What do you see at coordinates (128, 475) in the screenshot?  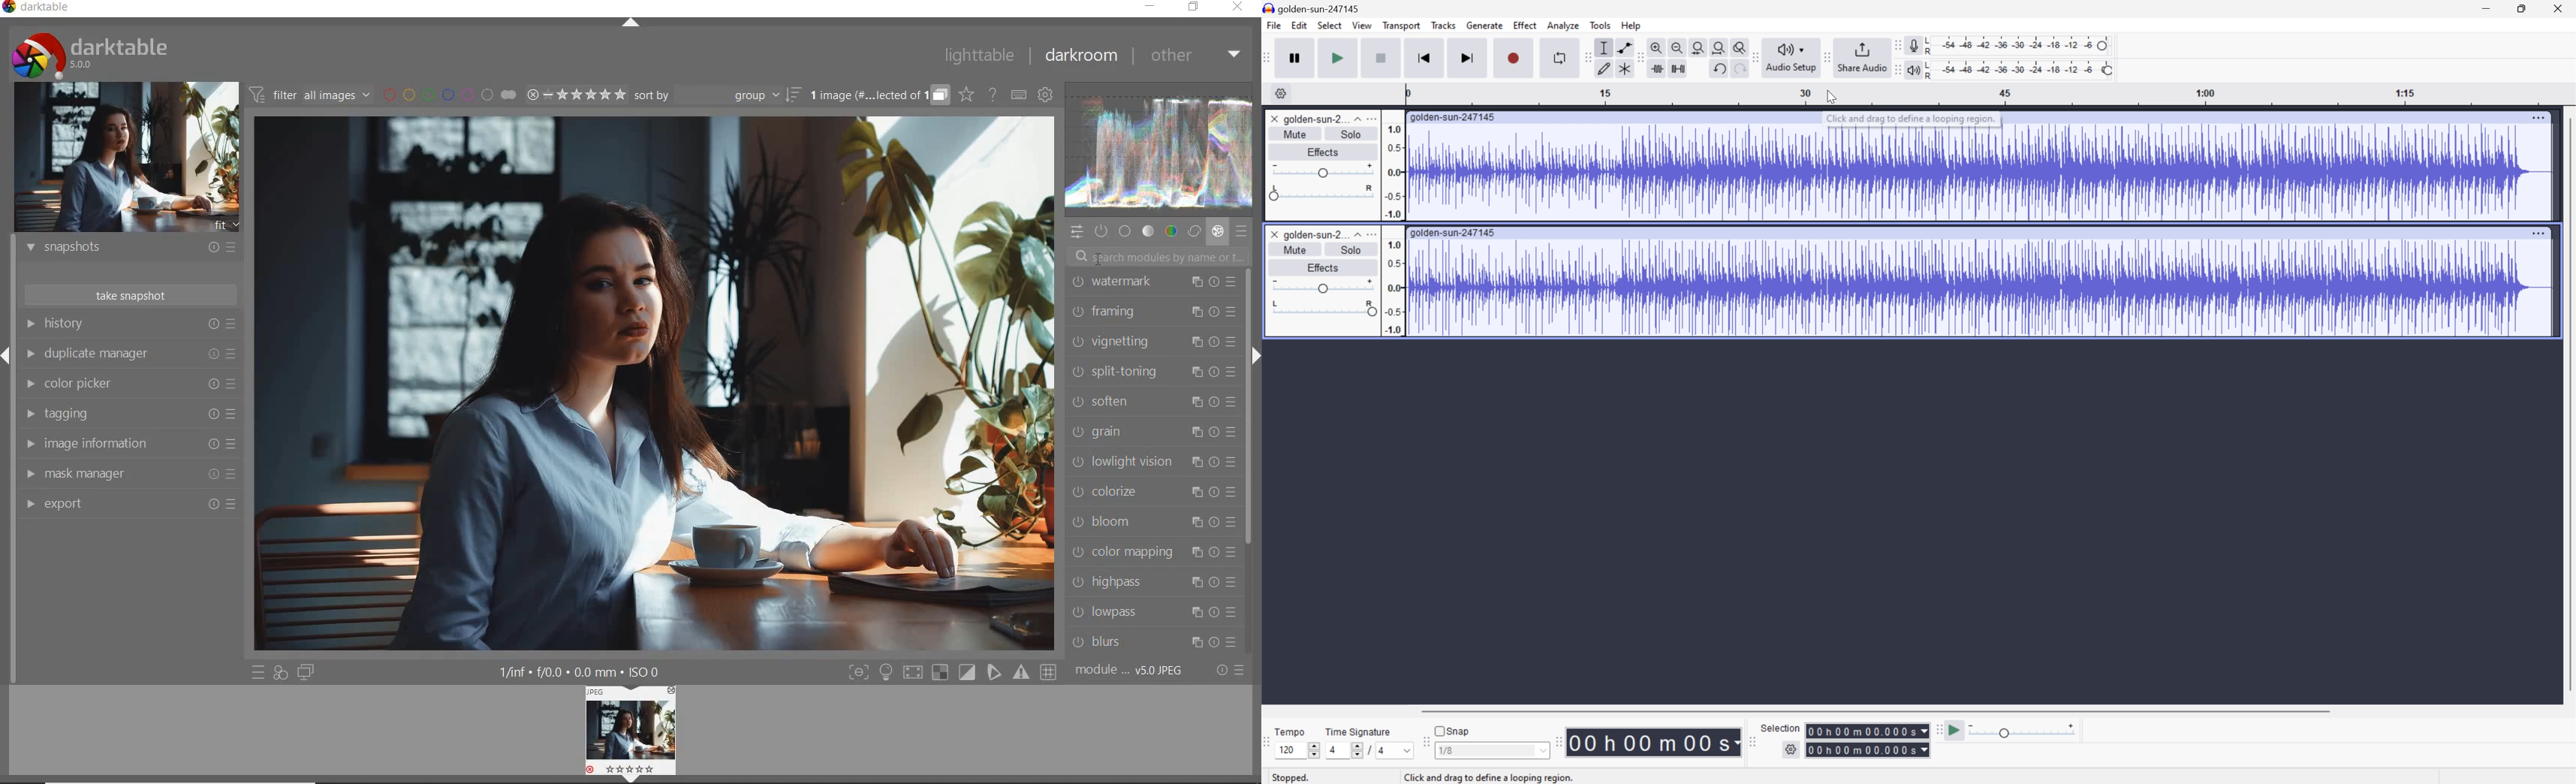 I see `mask manager` at bounding box center [128, 475].